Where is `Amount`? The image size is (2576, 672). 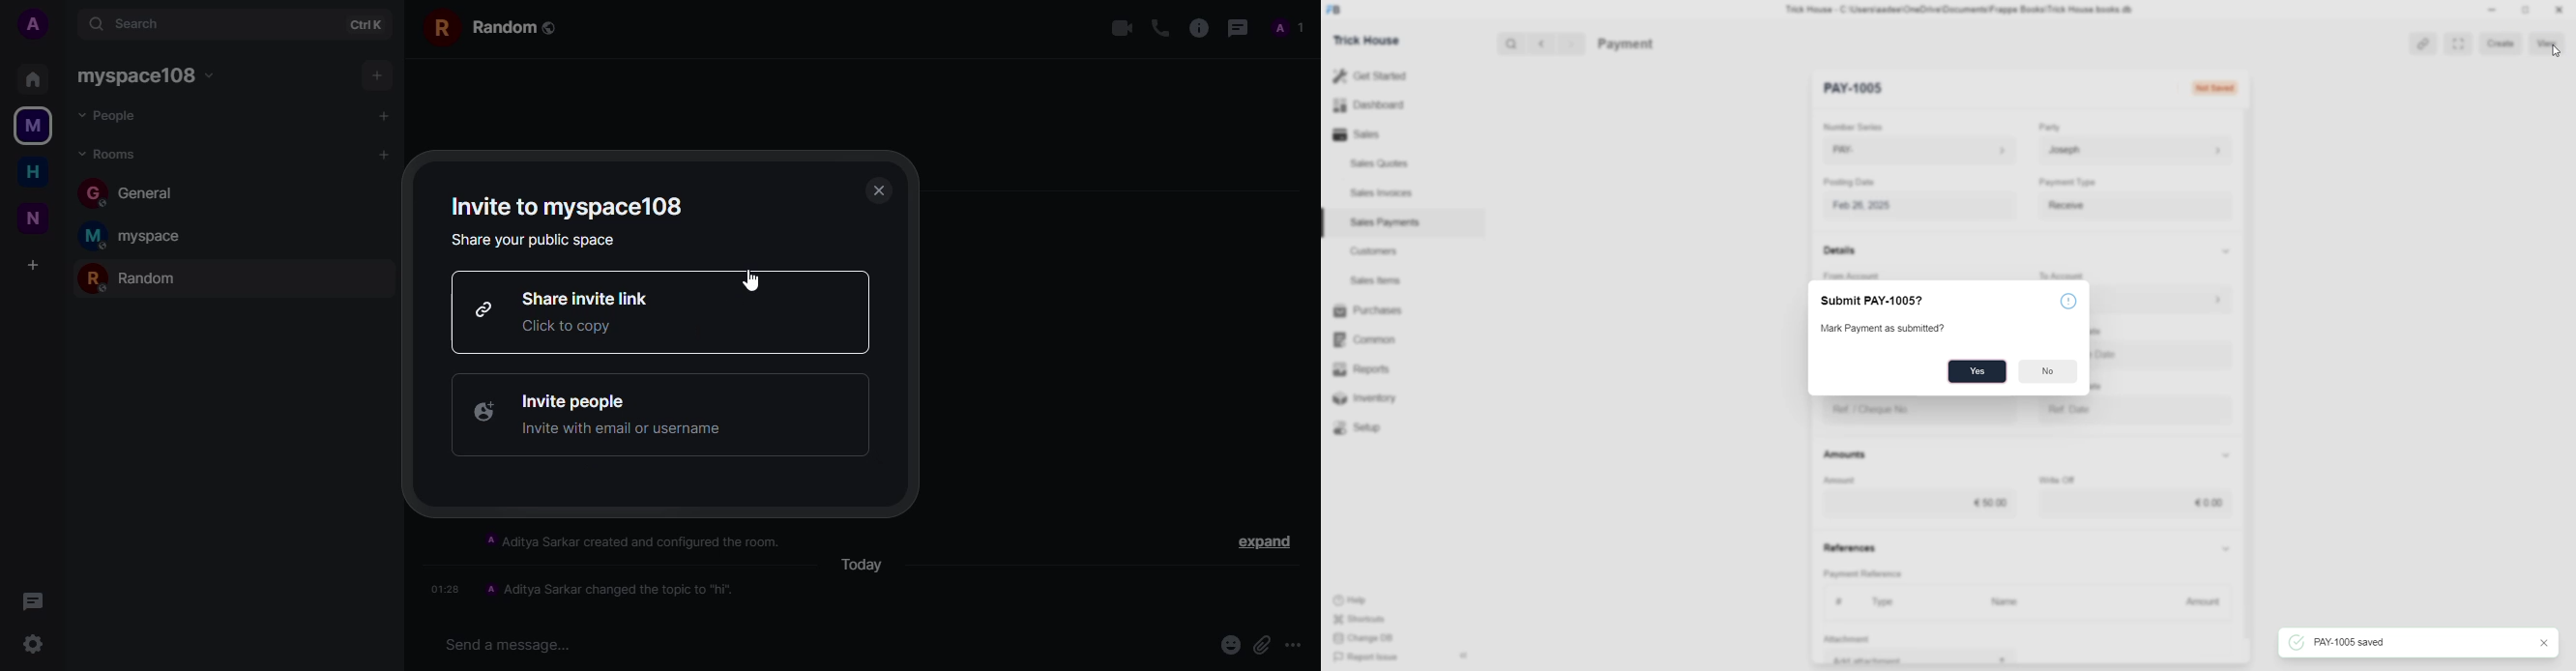
Amount is located at coordinates (2198, 603).